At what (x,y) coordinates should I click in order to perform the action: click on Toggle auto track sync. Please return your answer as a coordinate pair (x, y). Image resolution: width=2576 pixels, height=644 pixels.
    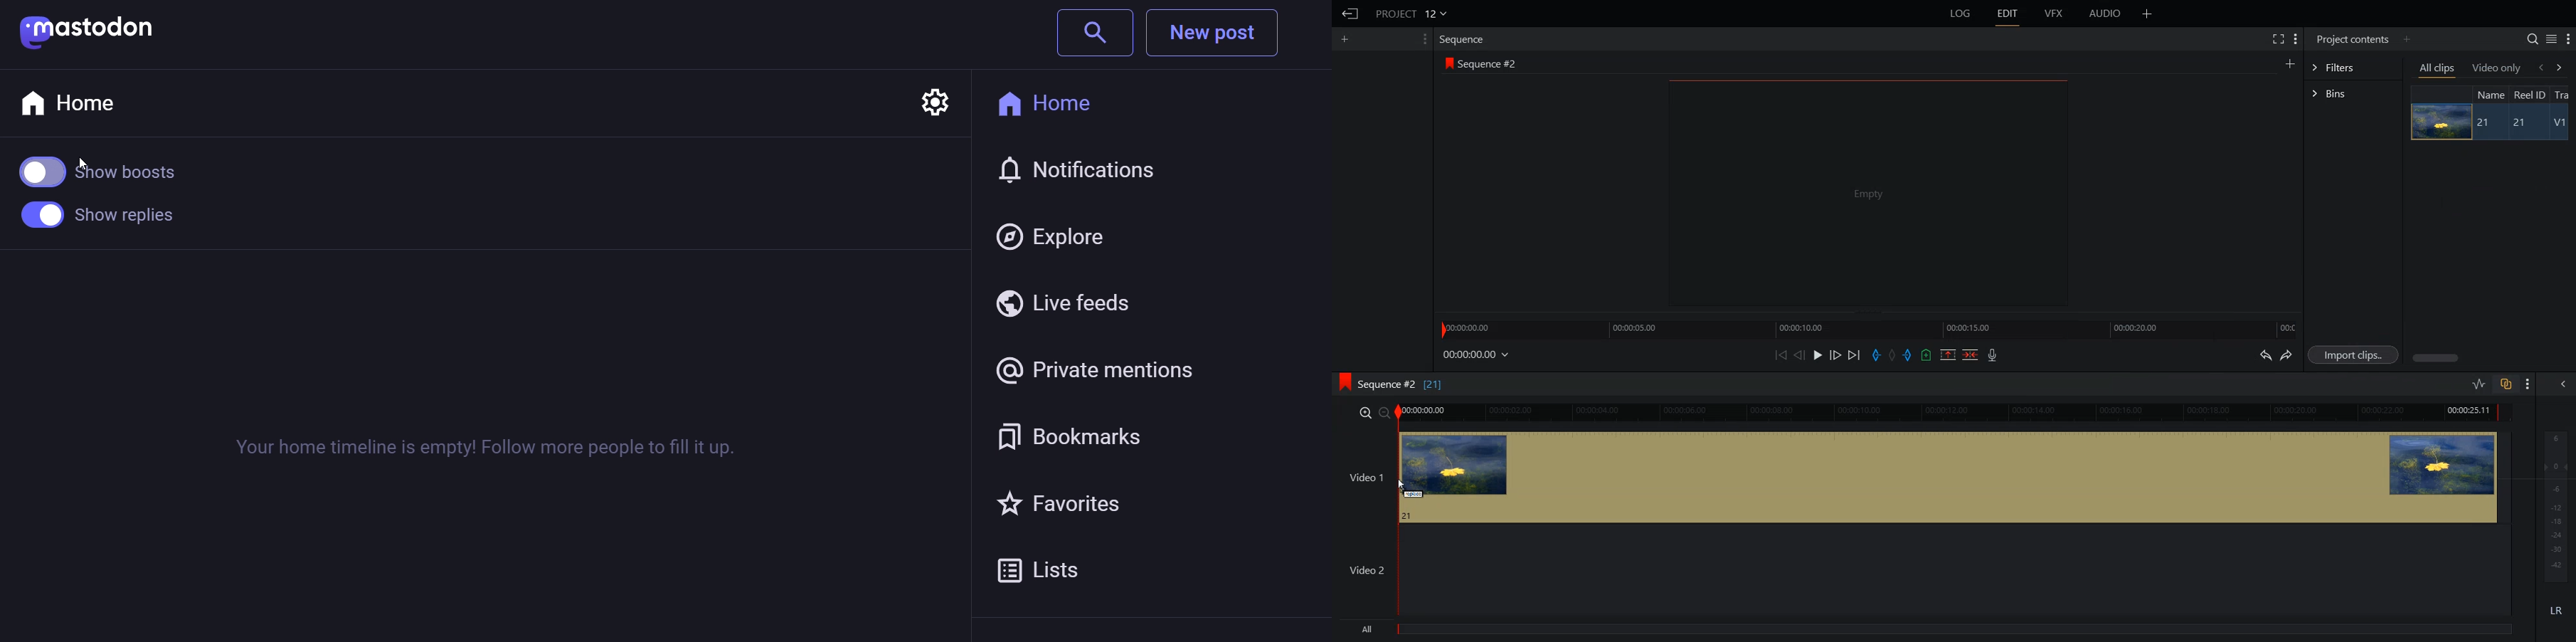
    Looking at the image, I should click on (2506, 383).